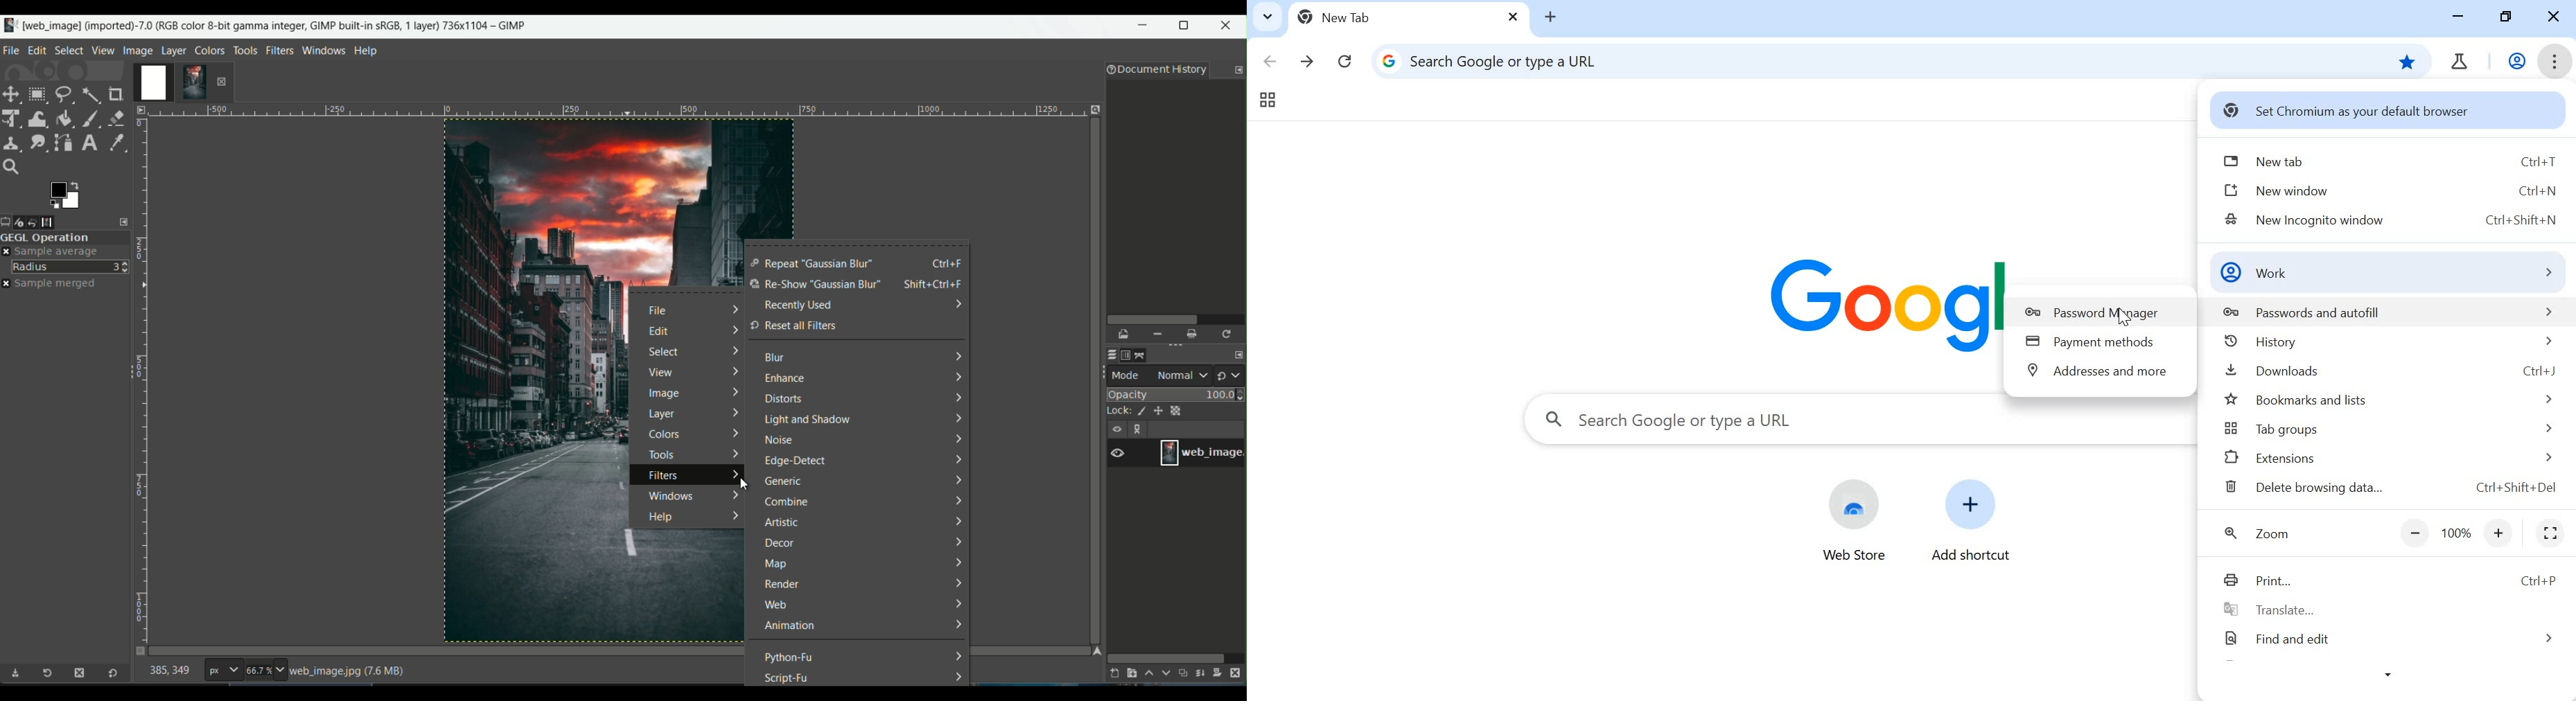 Image resolution: width=2576 pixels, height=728 pixels. I want to click on cursor at password manager, so click(2123, 317).